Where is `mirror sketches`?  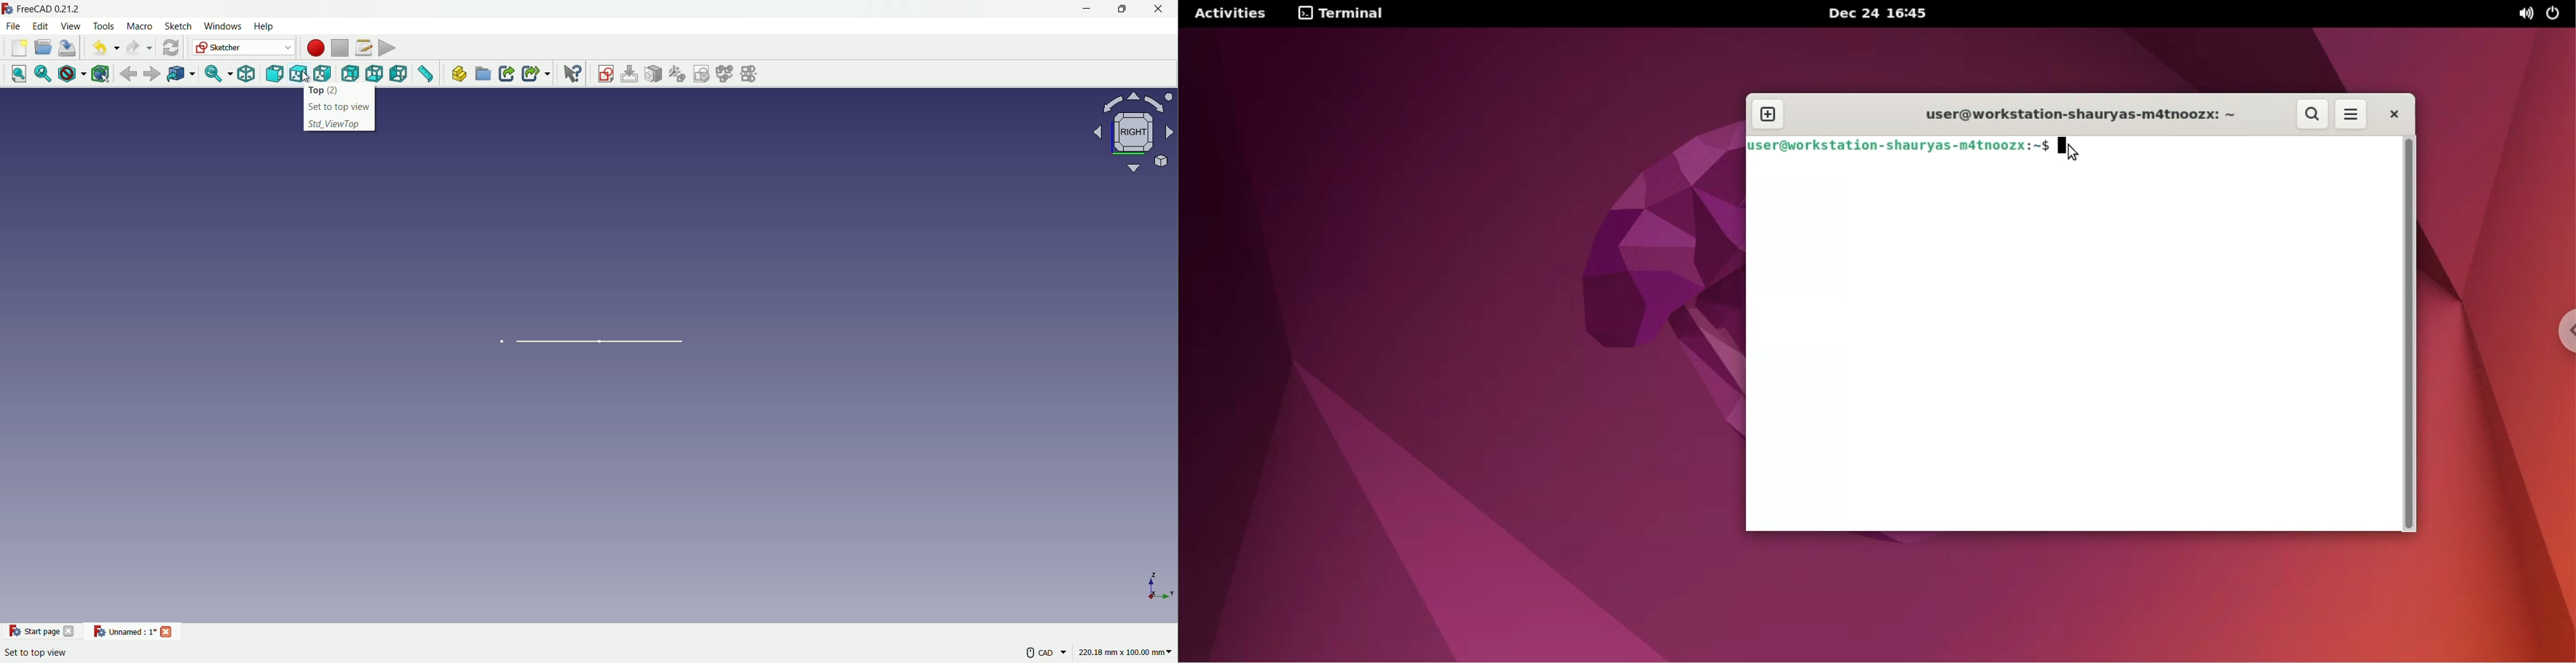 mirror sketches is located at coordinates (752, 74).